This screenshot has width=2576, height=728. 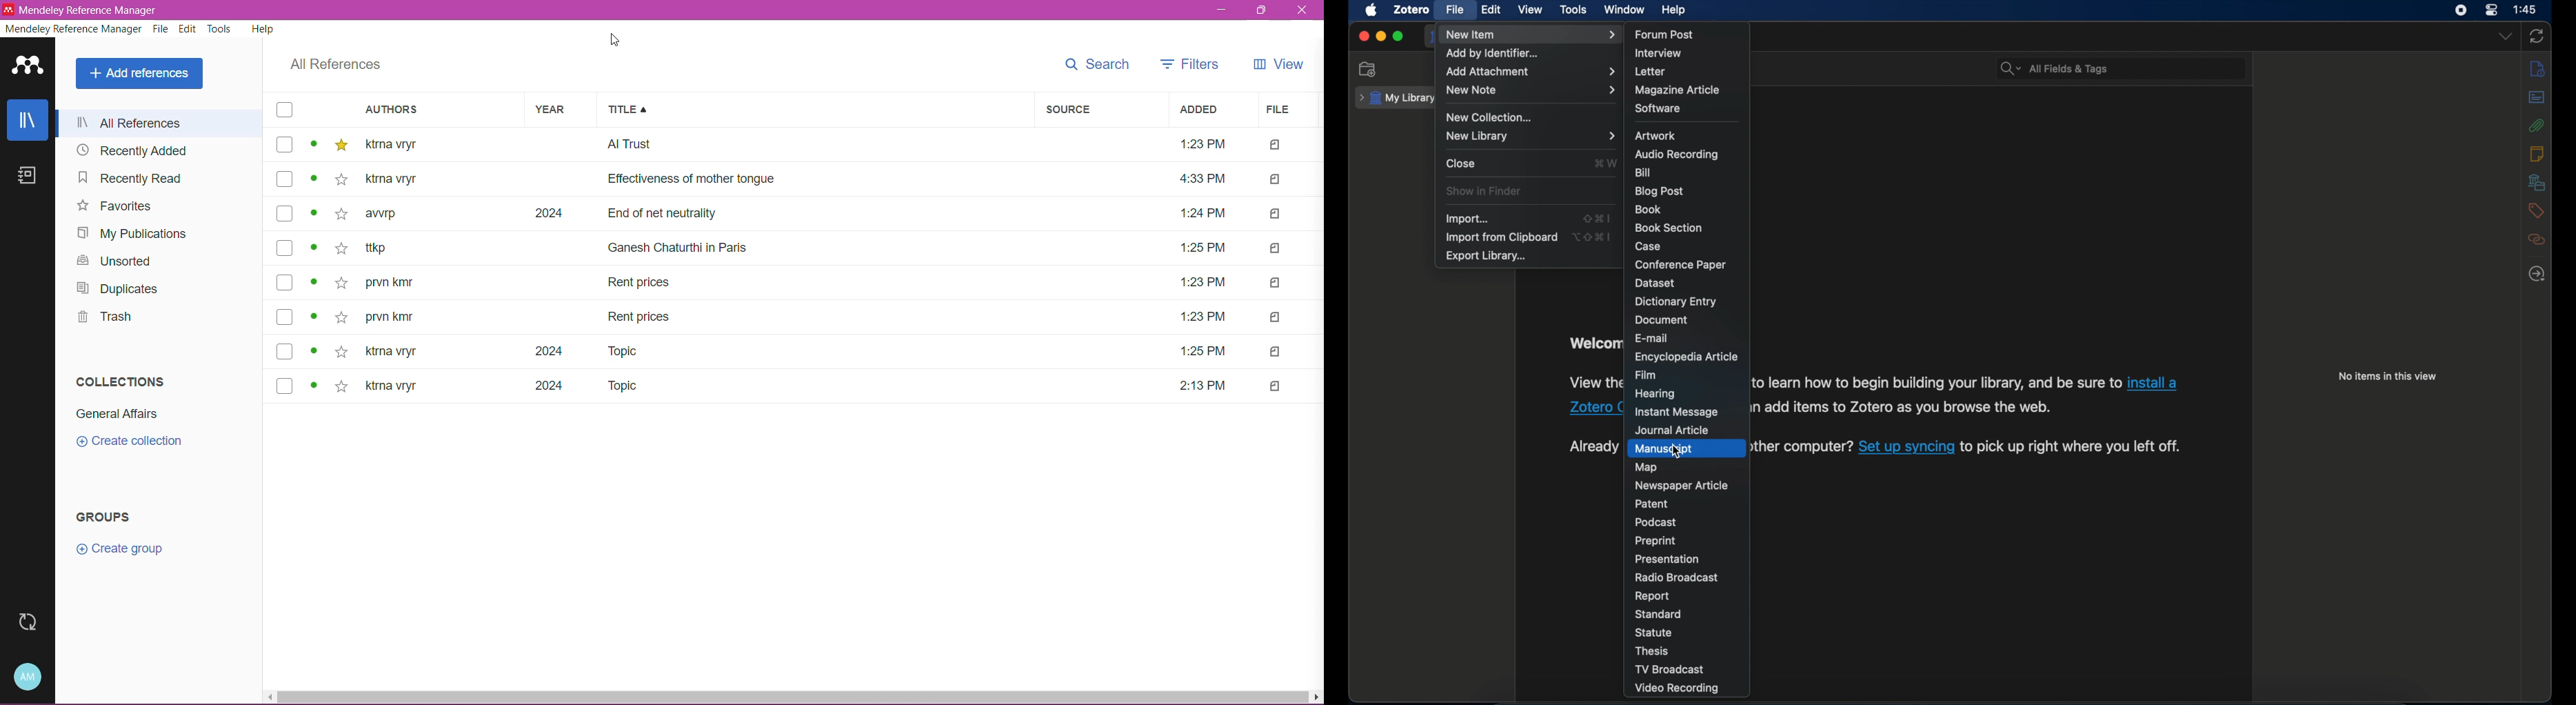 What do you see at coordinates (1529, 136) in the screenshot?
I see `new library` at bounding box center [1529, 136].